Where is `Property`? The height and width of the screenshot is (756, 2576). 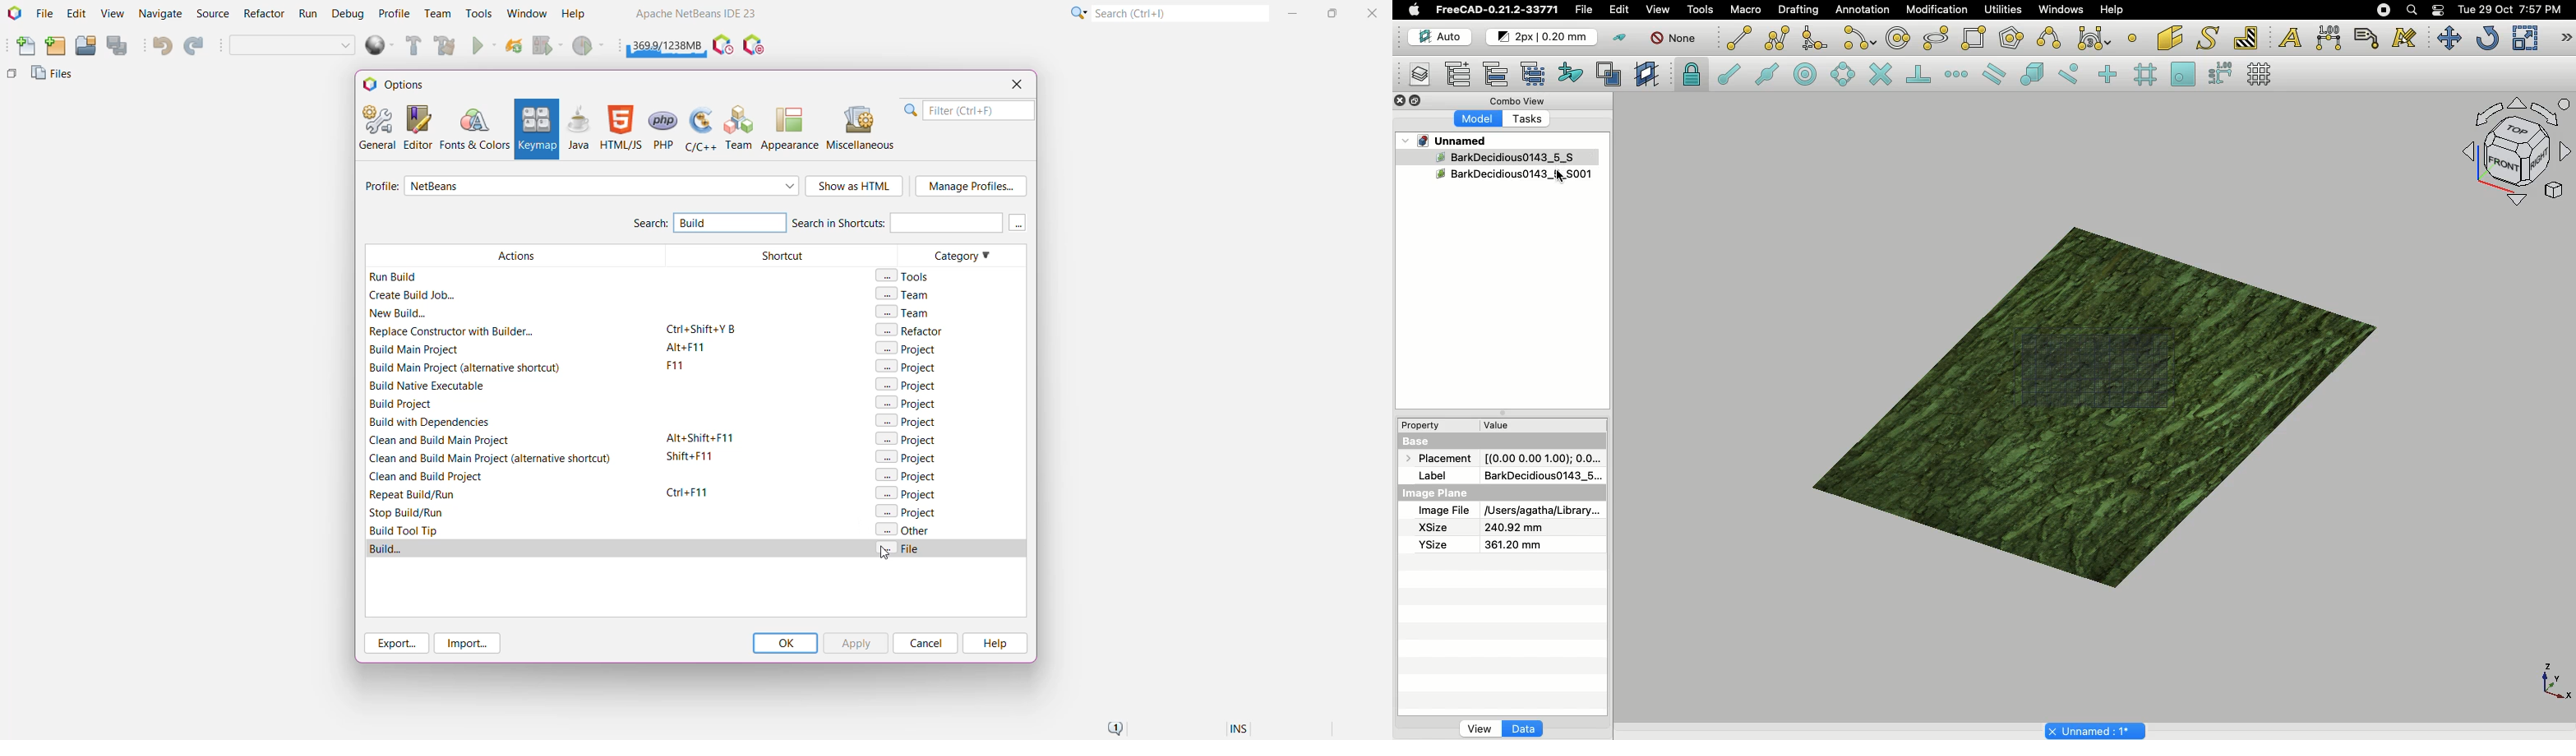 Property is located at coordinates (1425, 425).